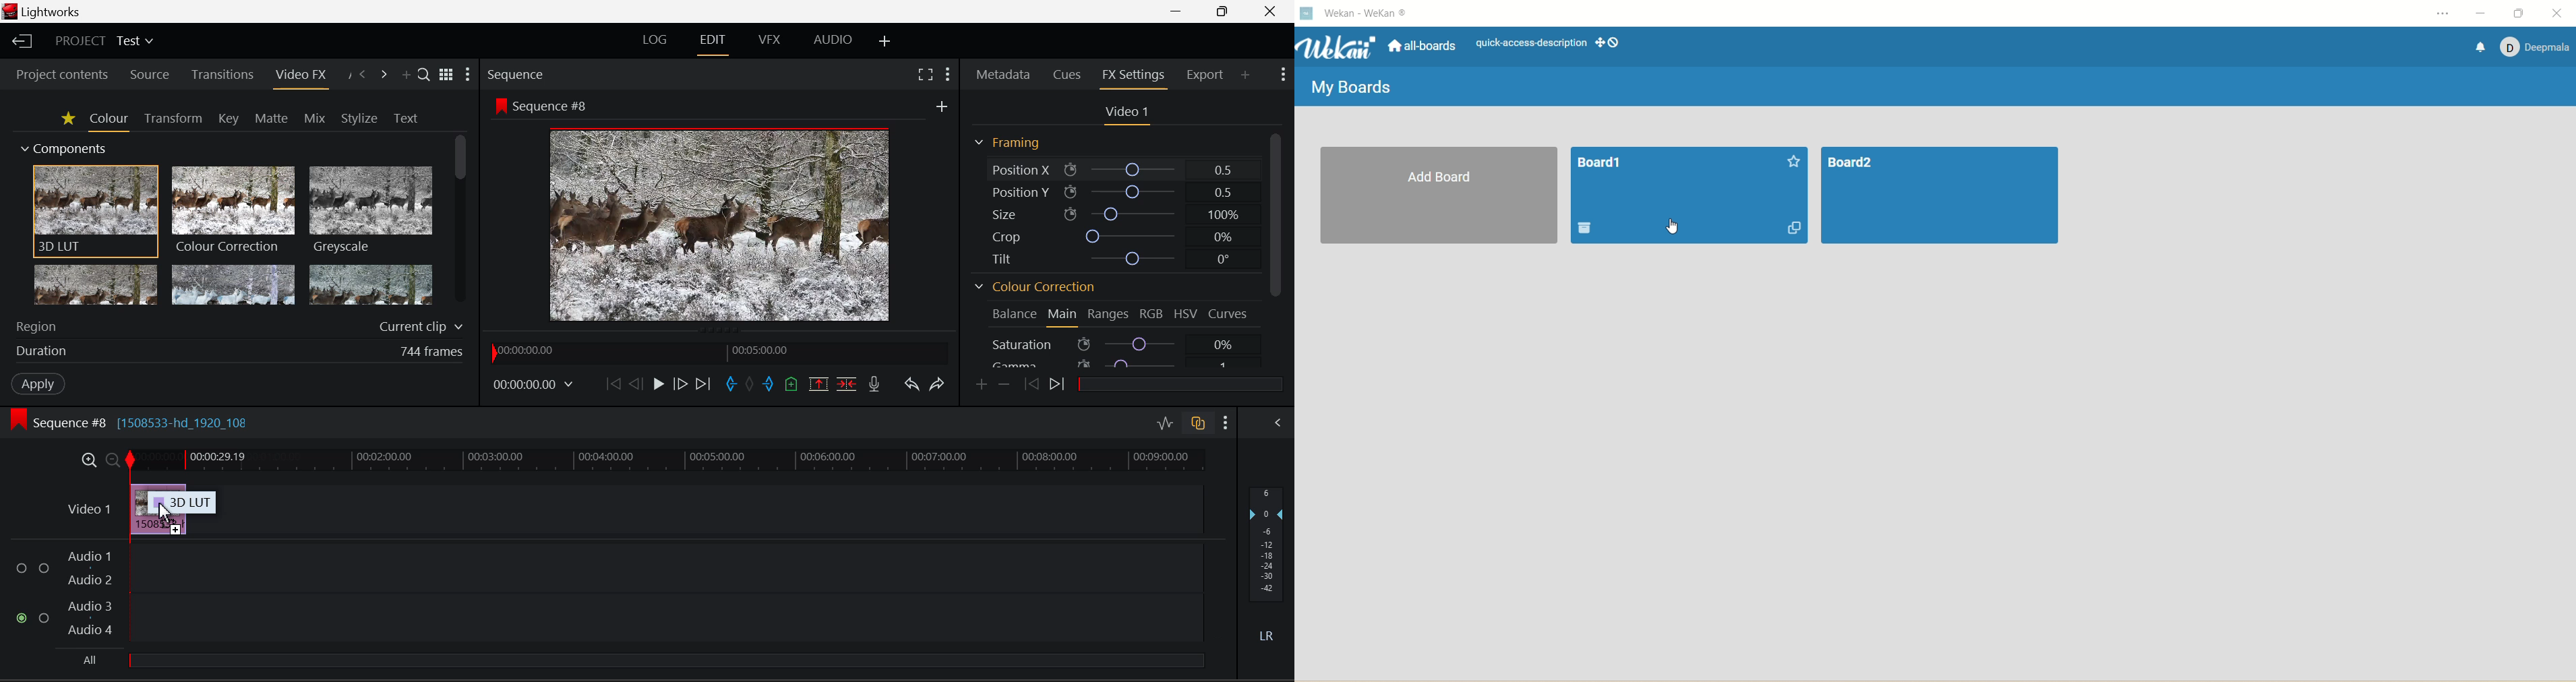  I want to click on Transitions, so click(224, 75).